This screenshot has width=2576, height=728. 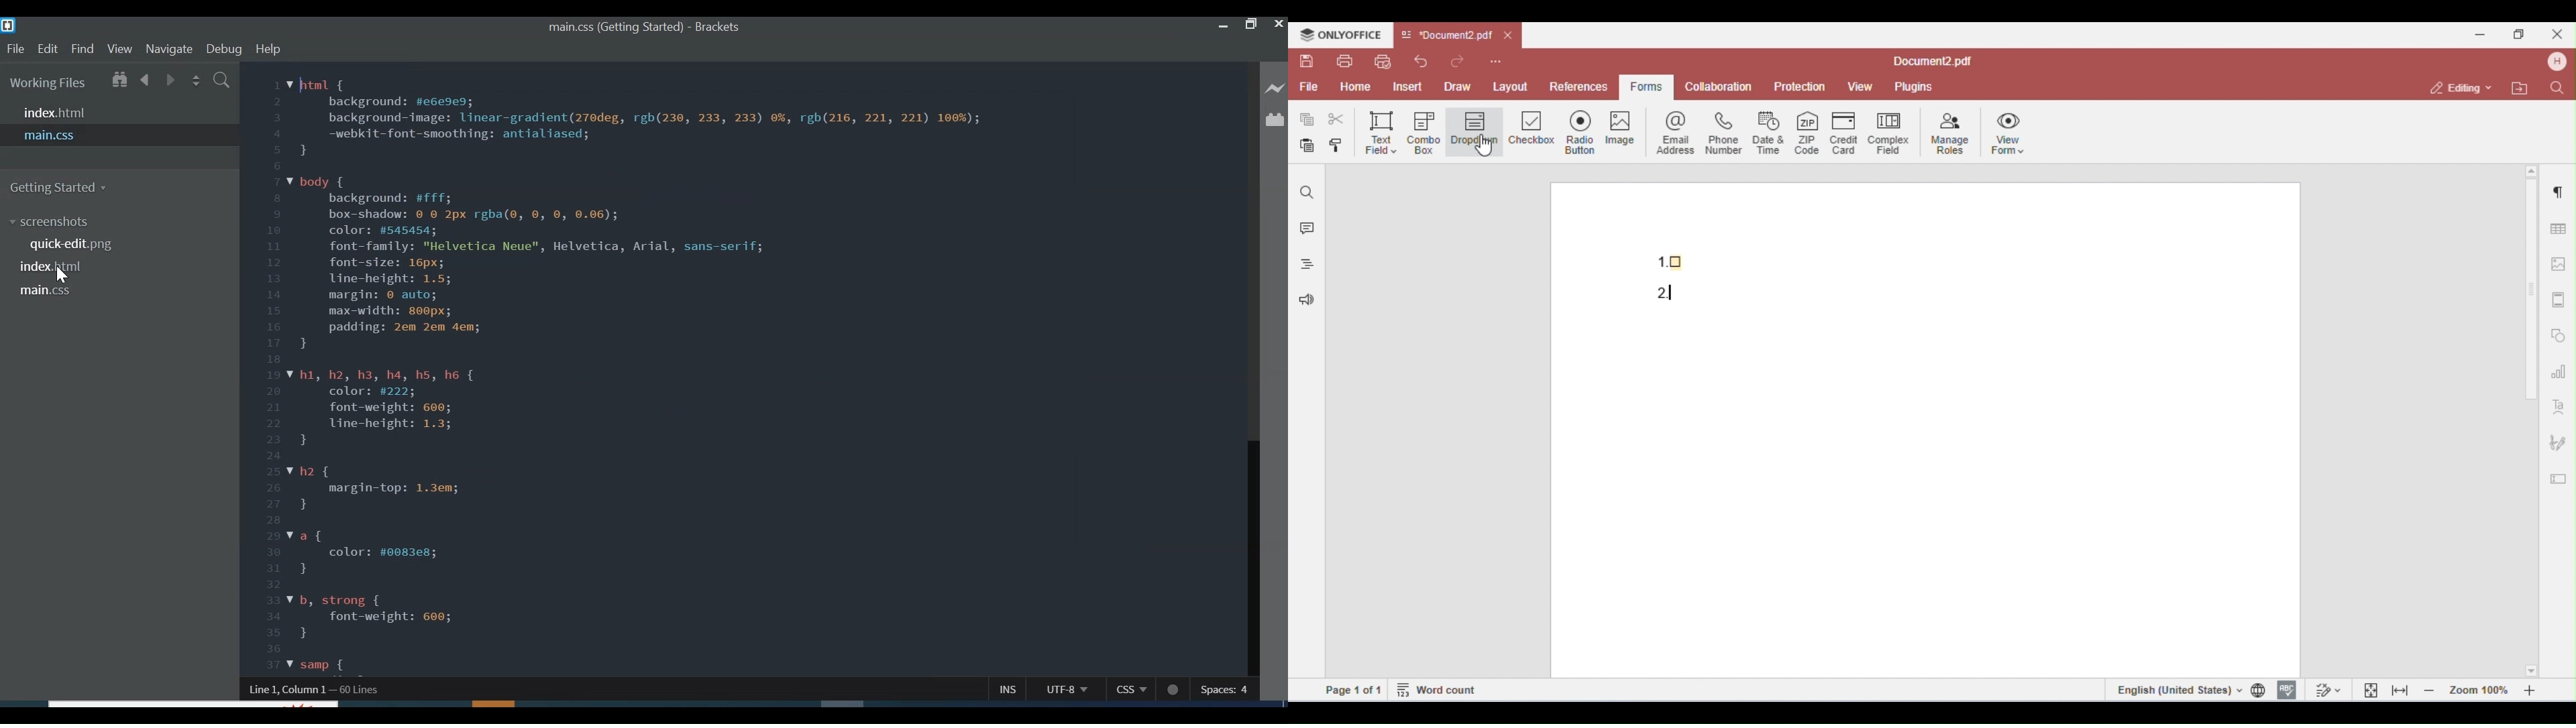 I want to click on Spaces, so click(x=1225, y=690).